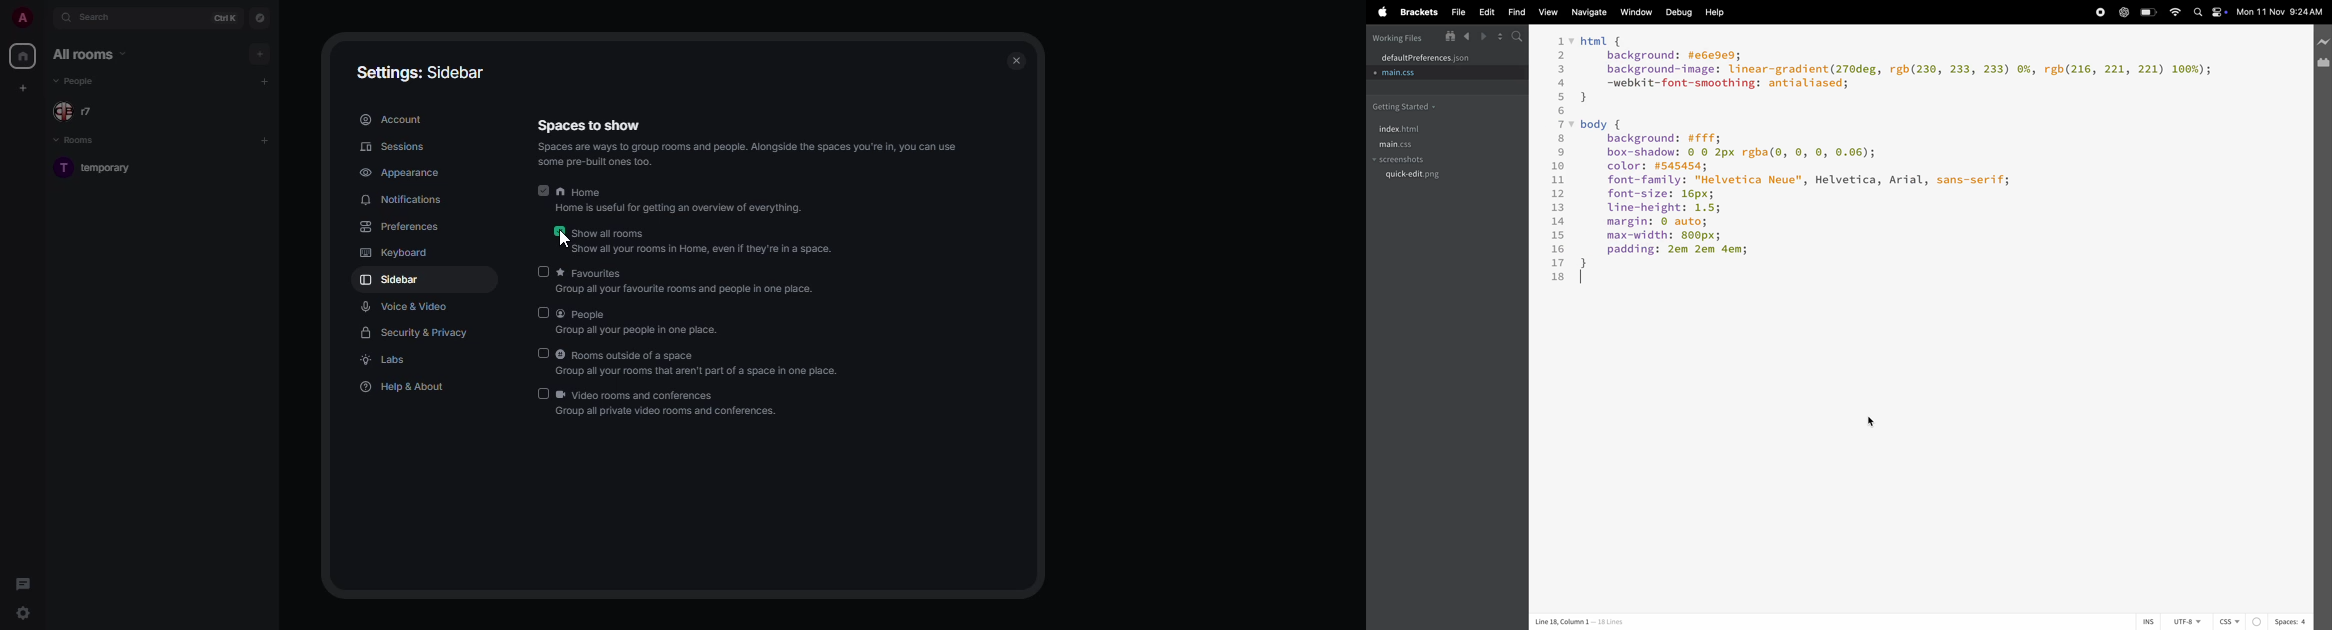 This screenshot has height=644, width=2352. I want to click on disabled, so click(543, 313).